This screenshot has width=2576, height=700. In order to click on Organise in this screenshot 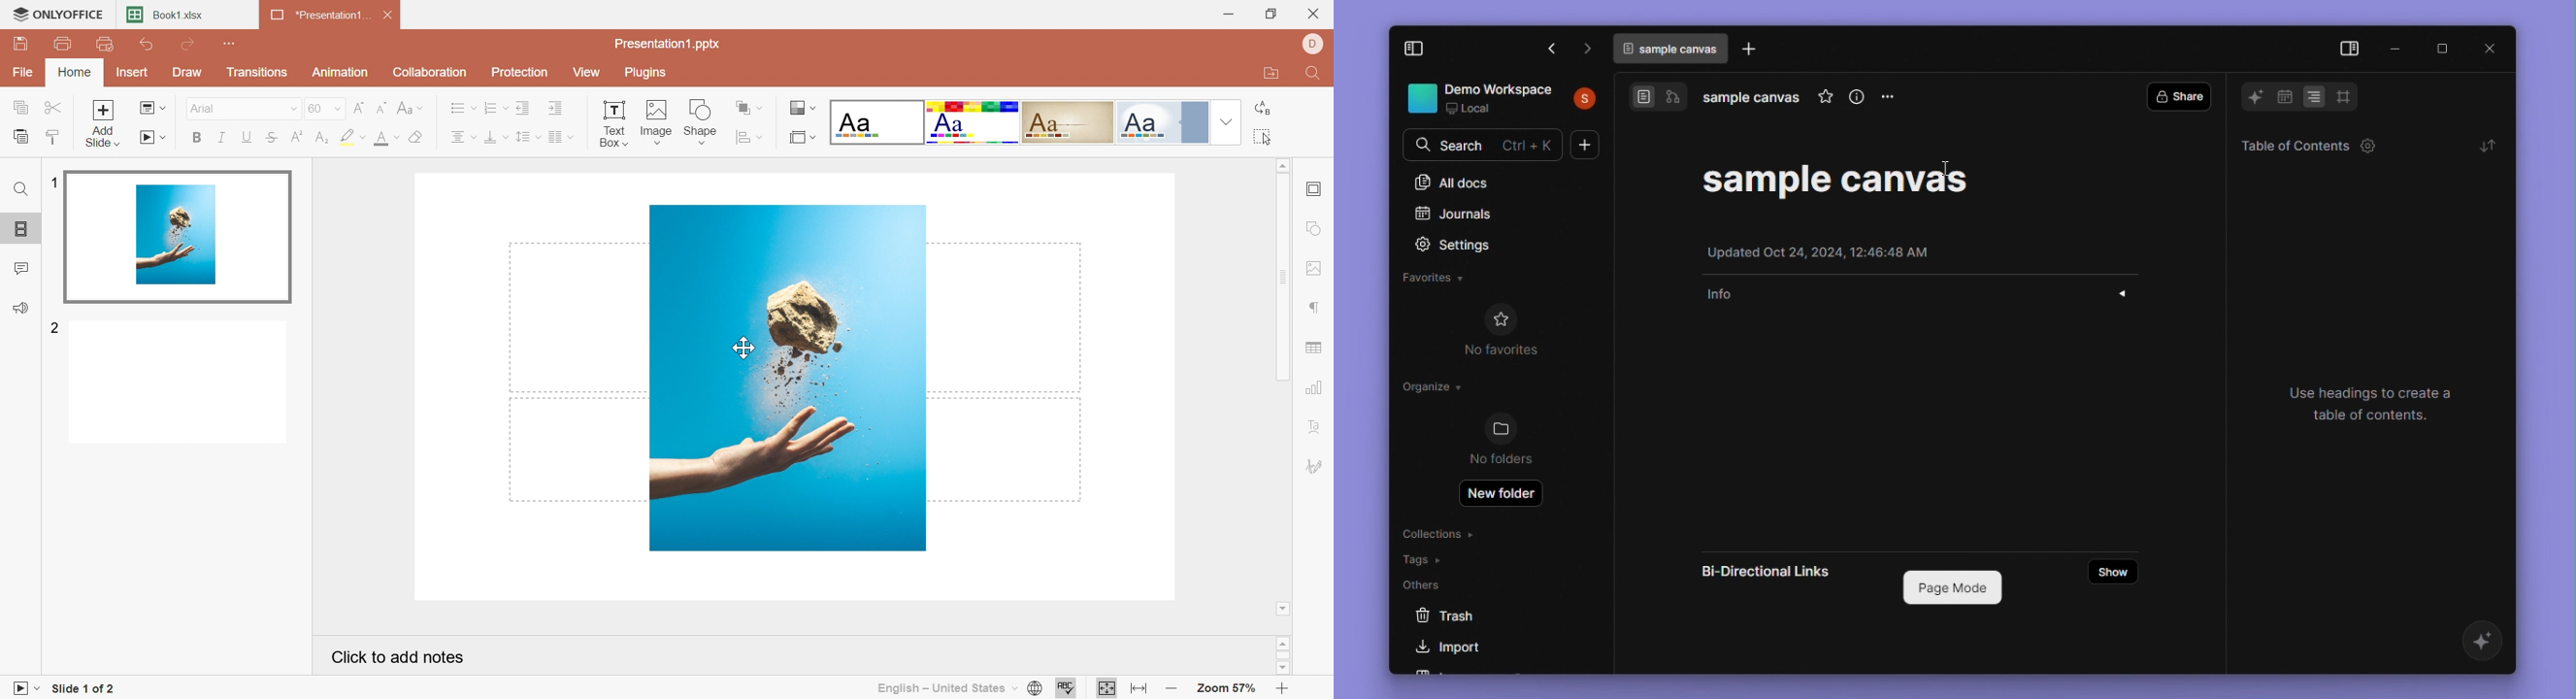, I will do `click(1435, 390)`.